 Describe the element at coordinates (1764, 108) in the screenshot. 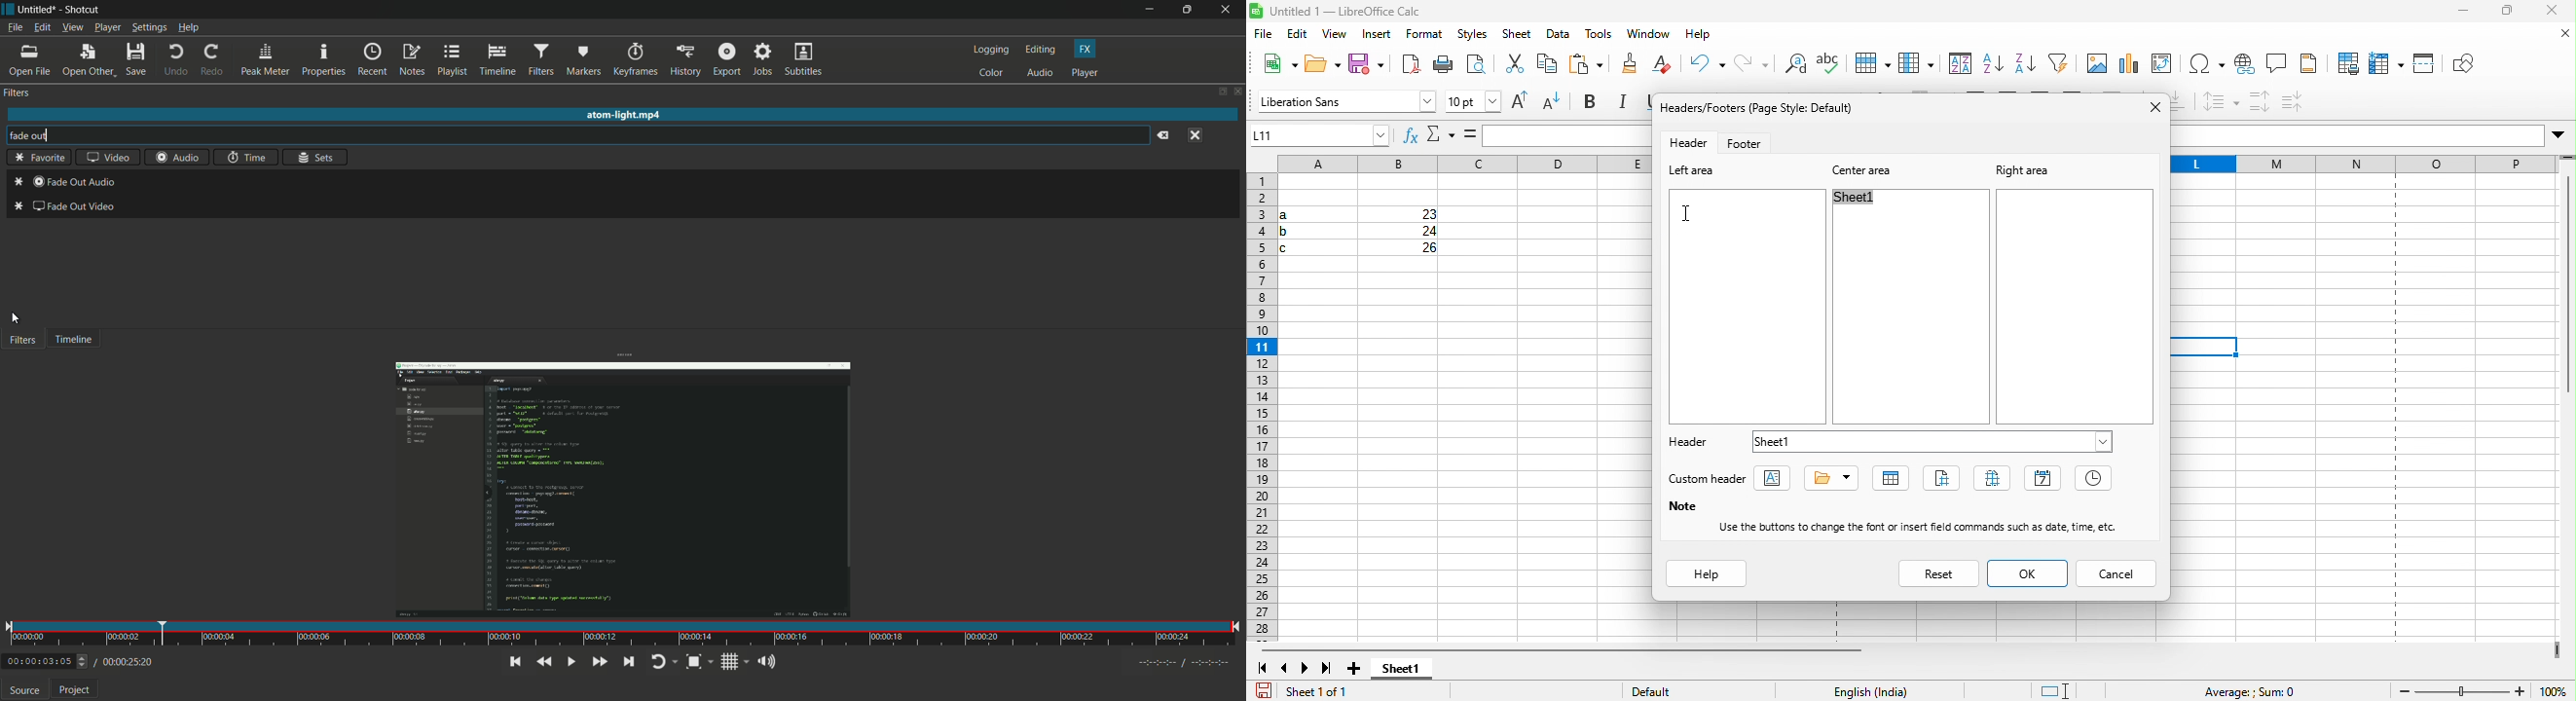

I see `headers/footers` at that location.